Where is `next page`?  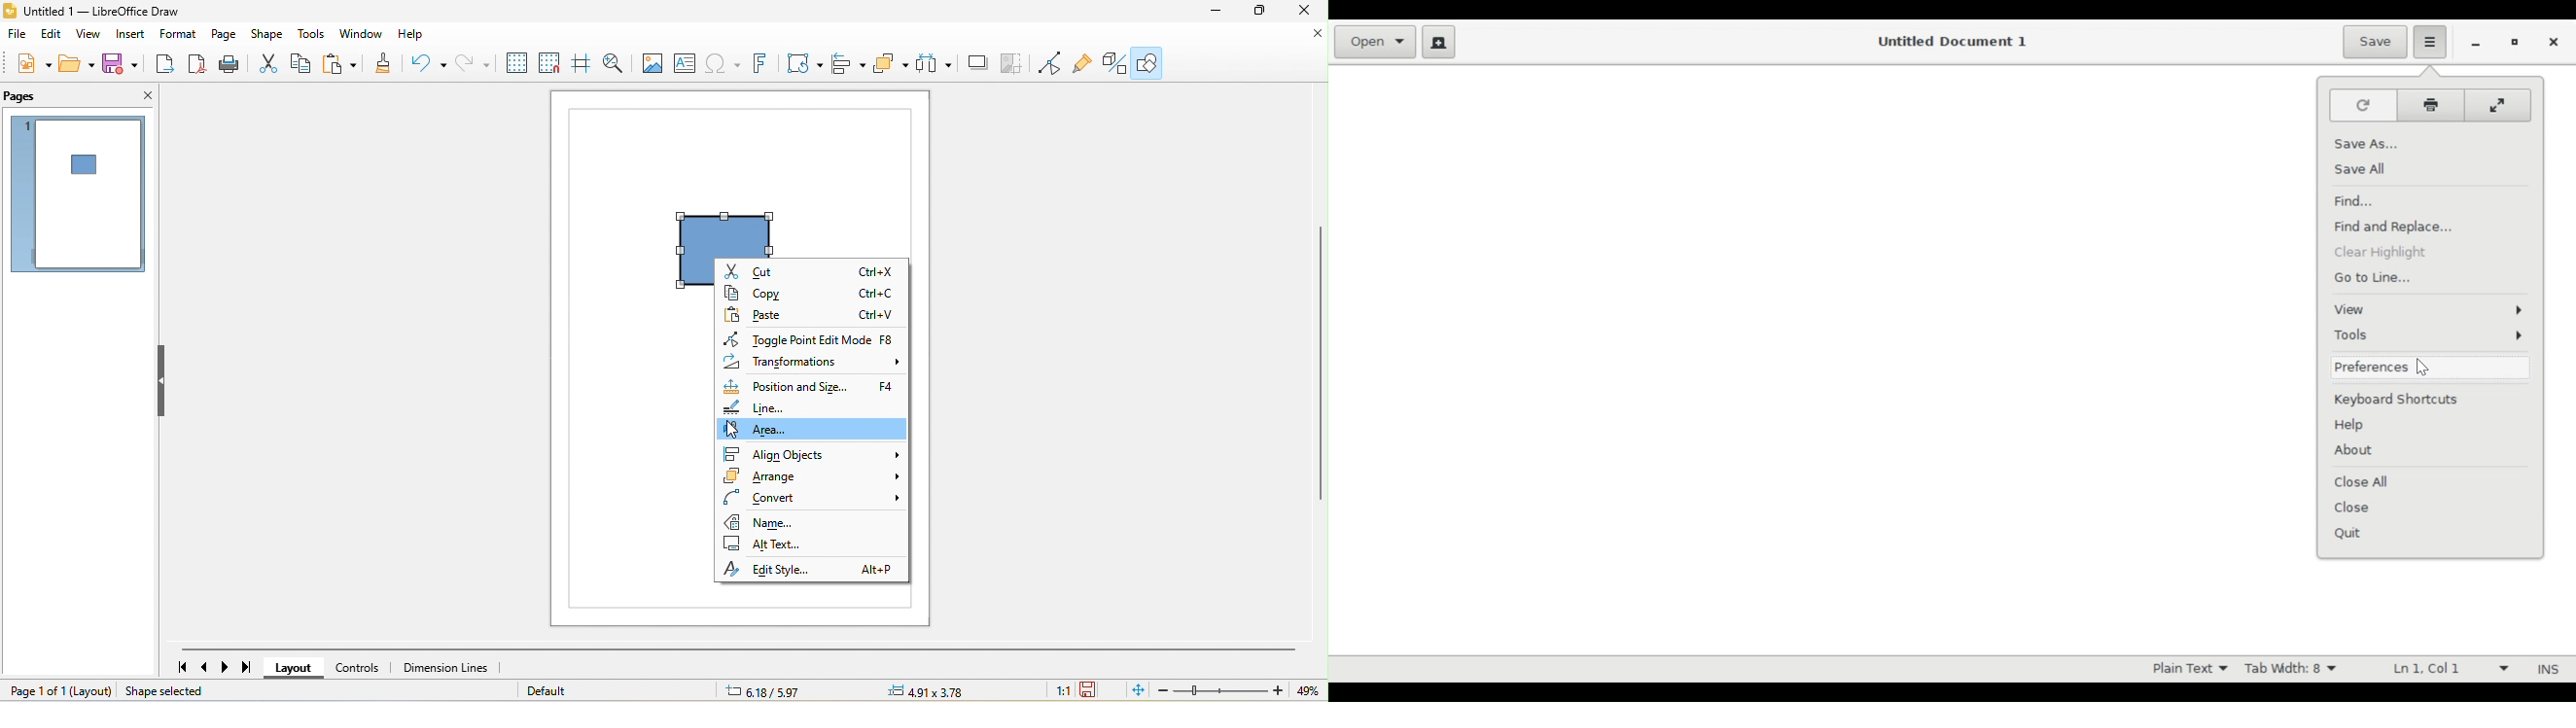 next page is located at coordinates (229, 667).